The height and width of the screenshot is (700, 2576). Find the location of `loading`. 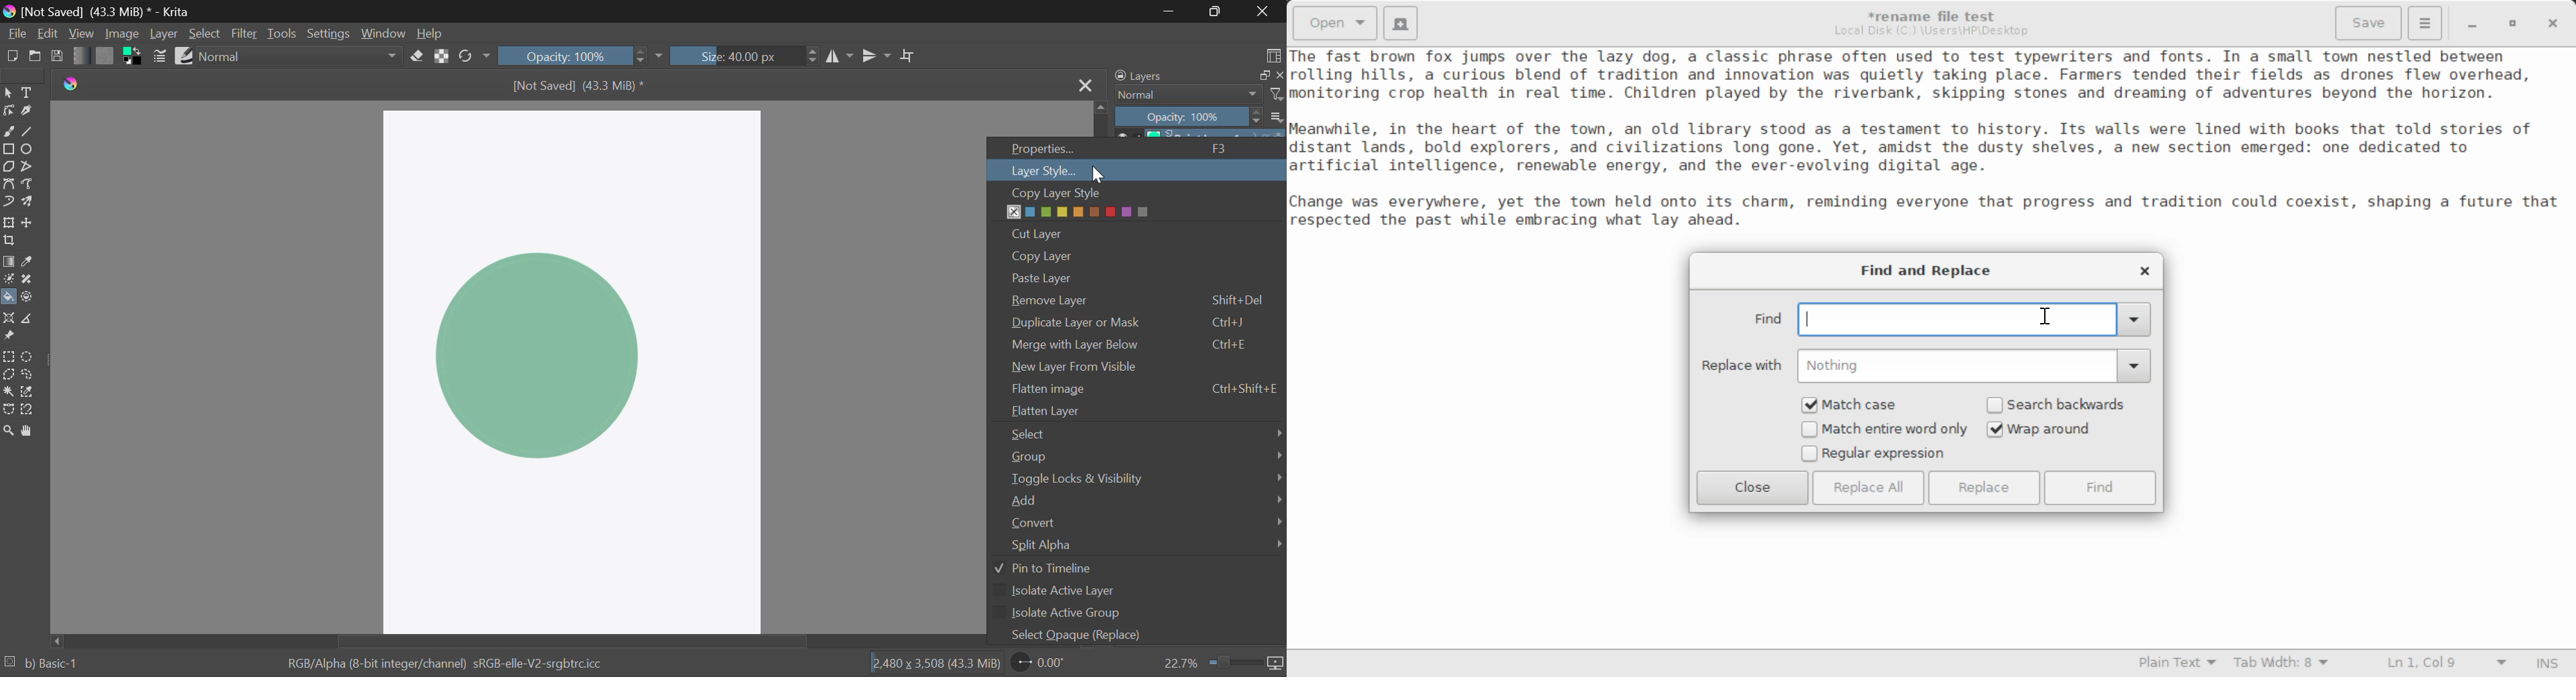

loading is located at coordinates (8, 659).